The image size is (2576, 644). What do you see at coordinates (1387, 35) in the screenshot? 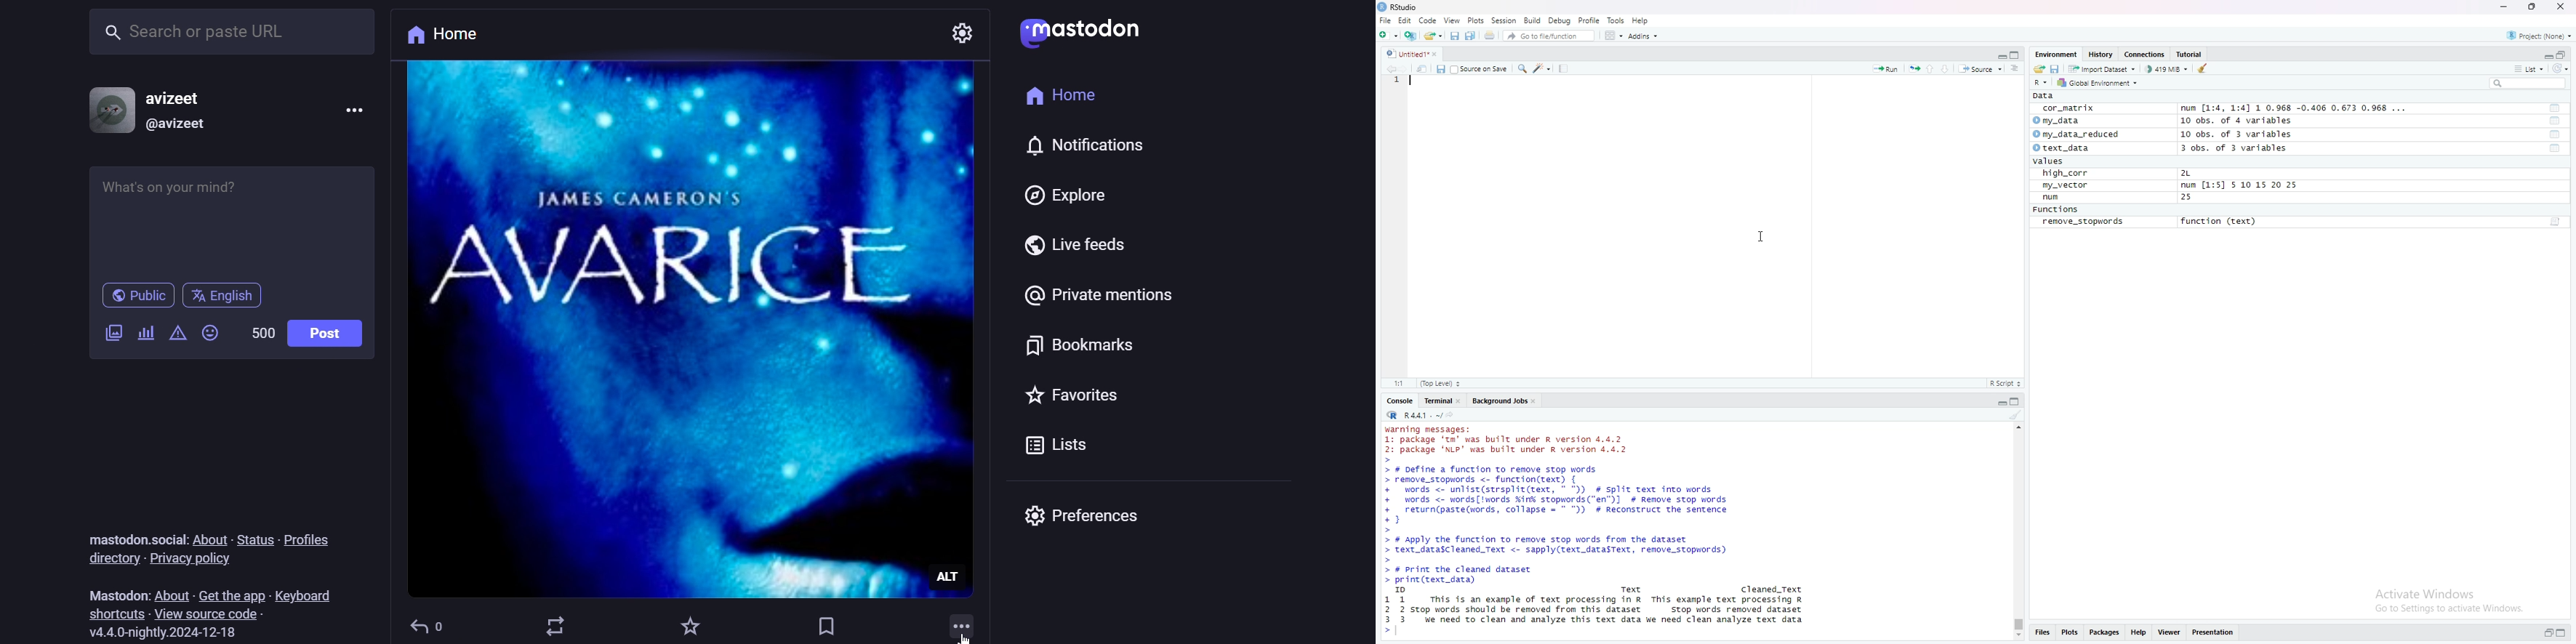
I see `Add a new file` at bounding box center [1387, 35].